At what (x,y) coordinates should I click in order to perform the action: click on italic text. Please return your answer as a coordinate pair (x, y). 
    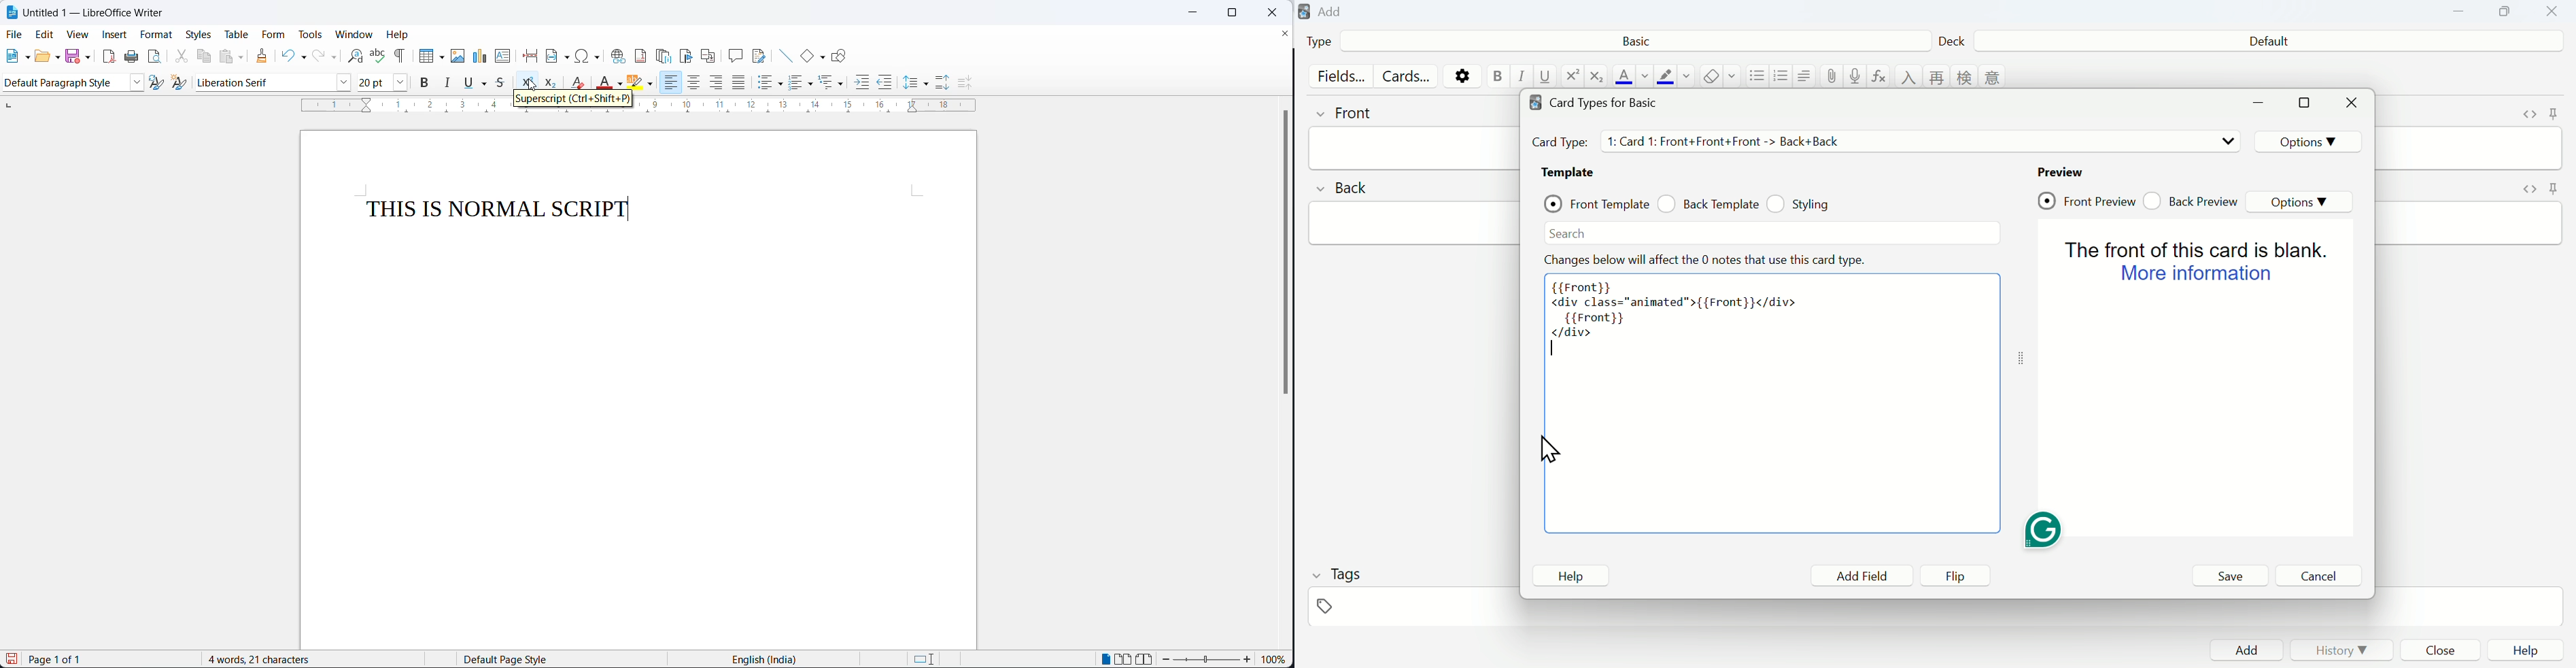
    Looking at the image, I should click on (1521, 76).